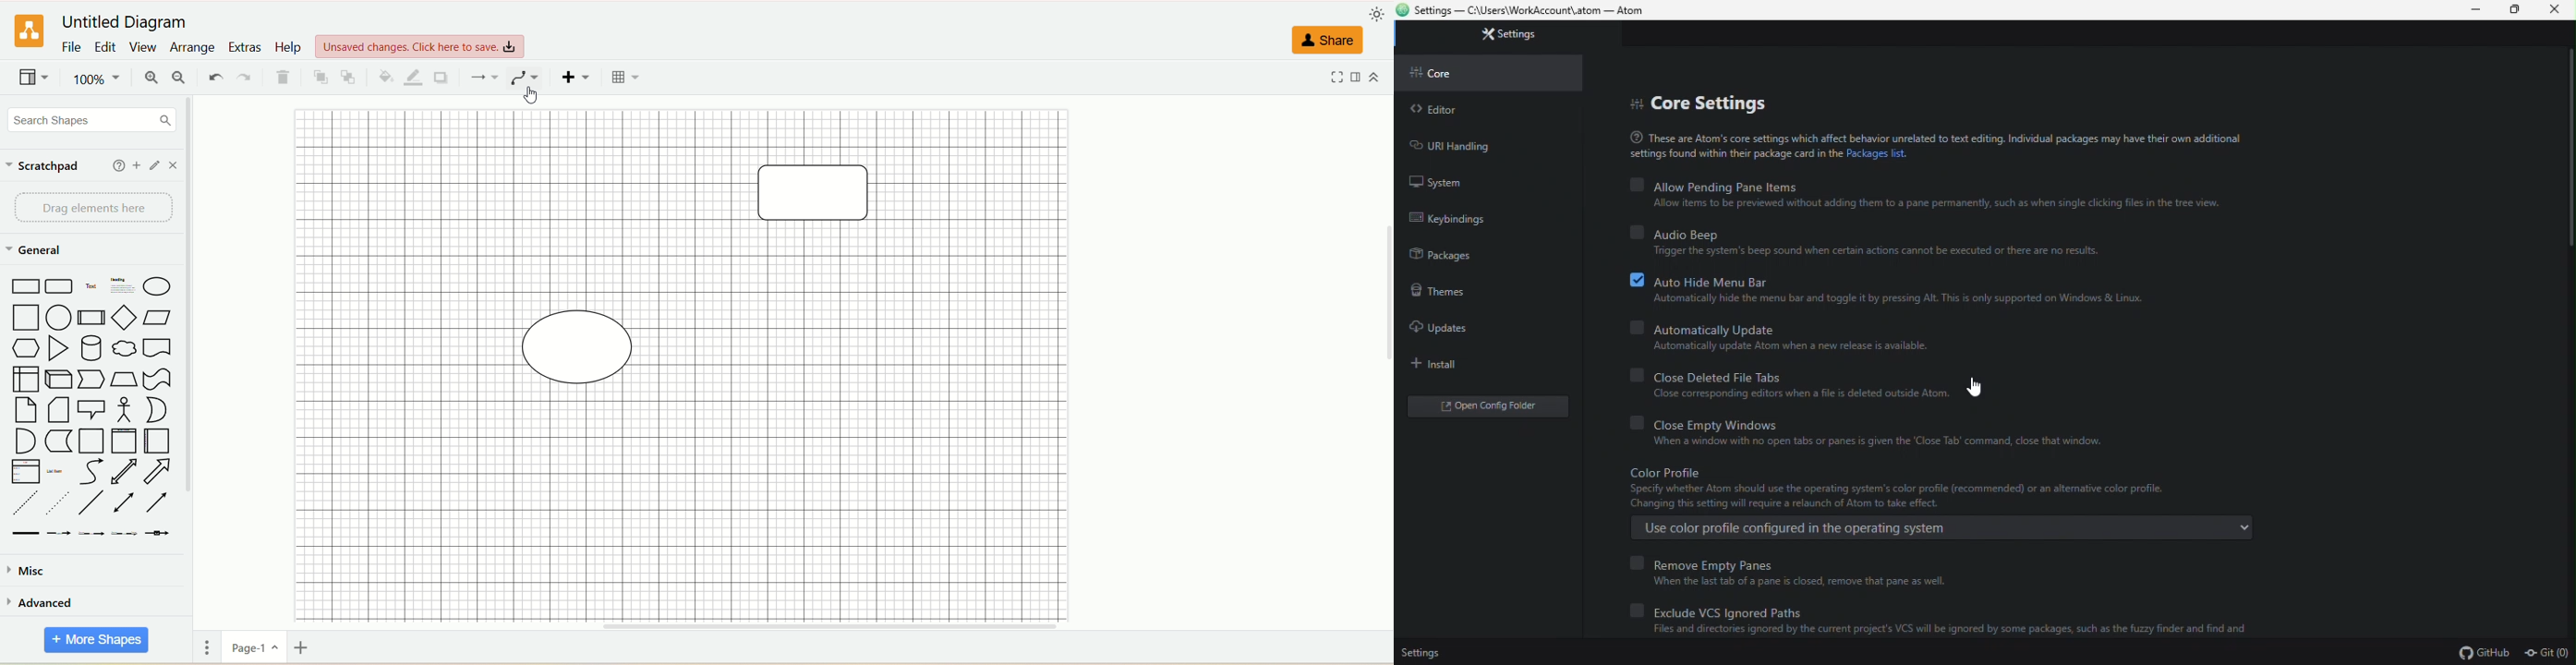 The image size is (2576, 672). I want to click on Themes, so click(1477, 288).